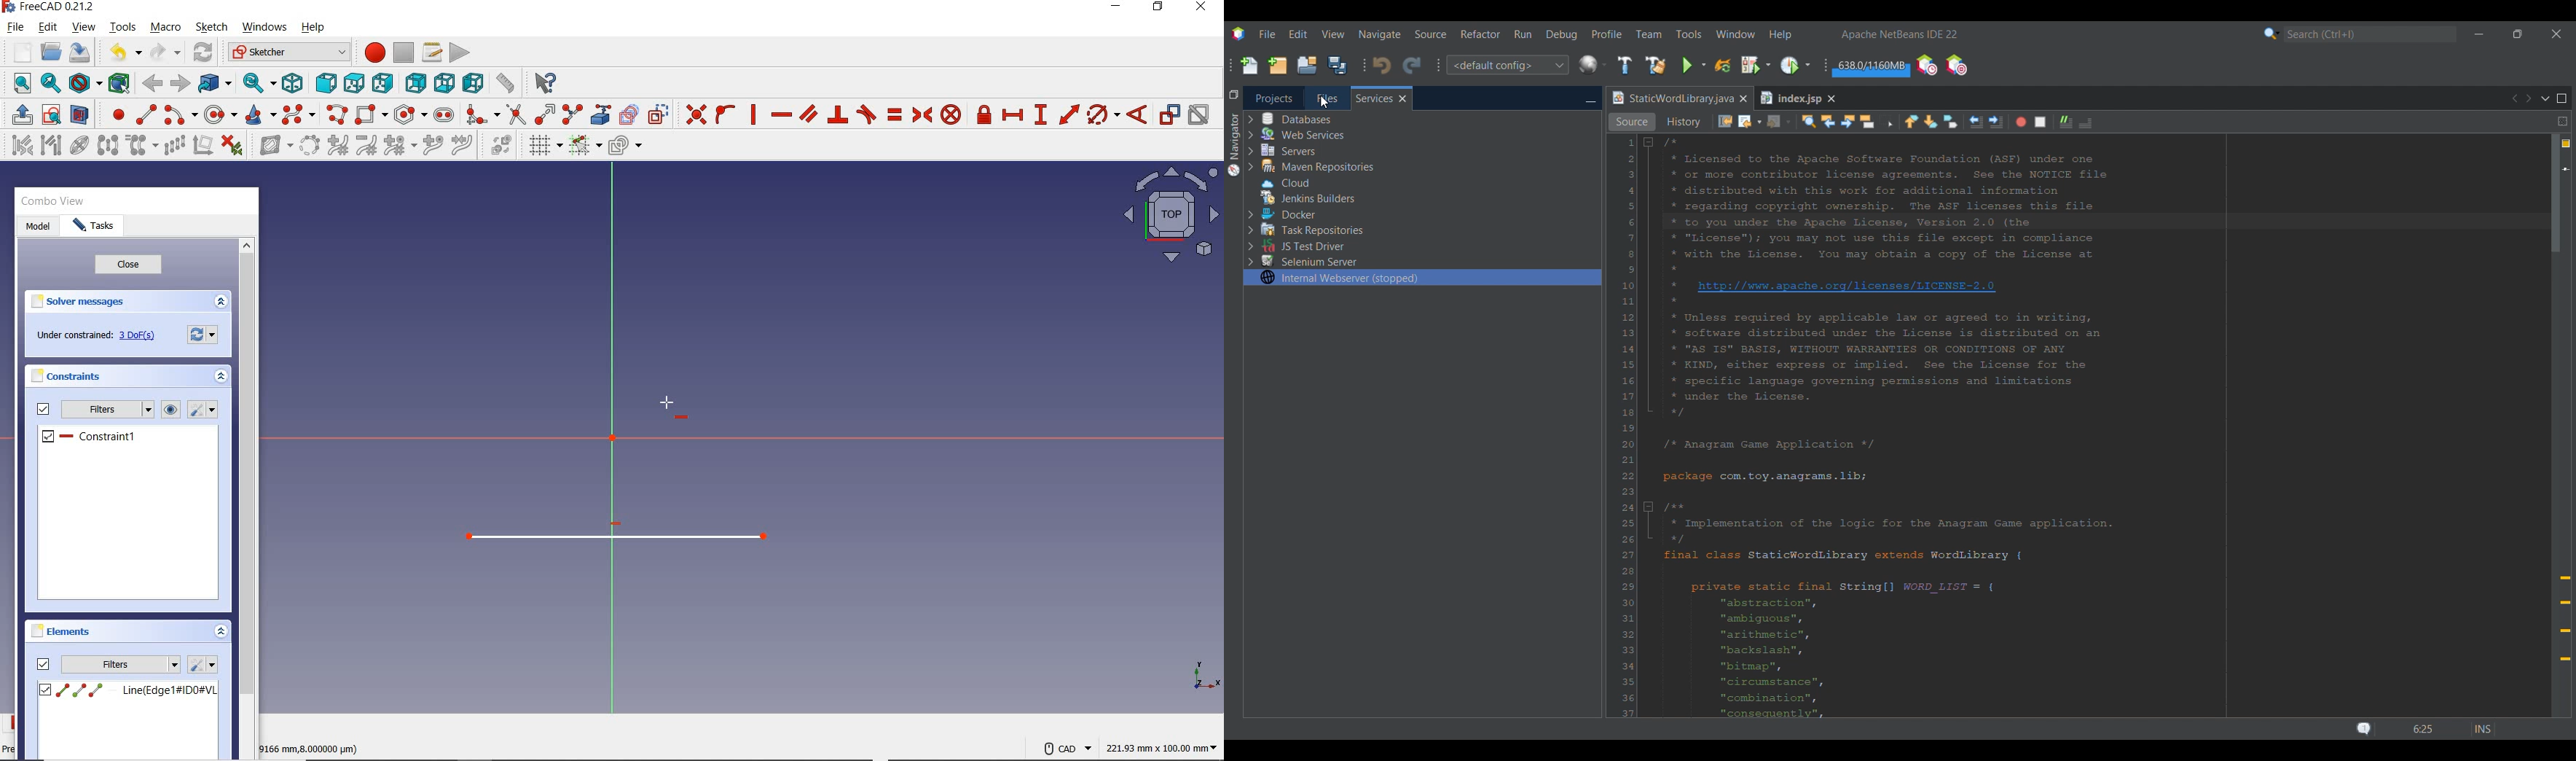 The image size is (2576, 784). What do you see at coordinates (310, 144) in the screenshot?
I see `CONVERT GEOMETRY TO B-SPLINE` at bounding box center [310, 144].